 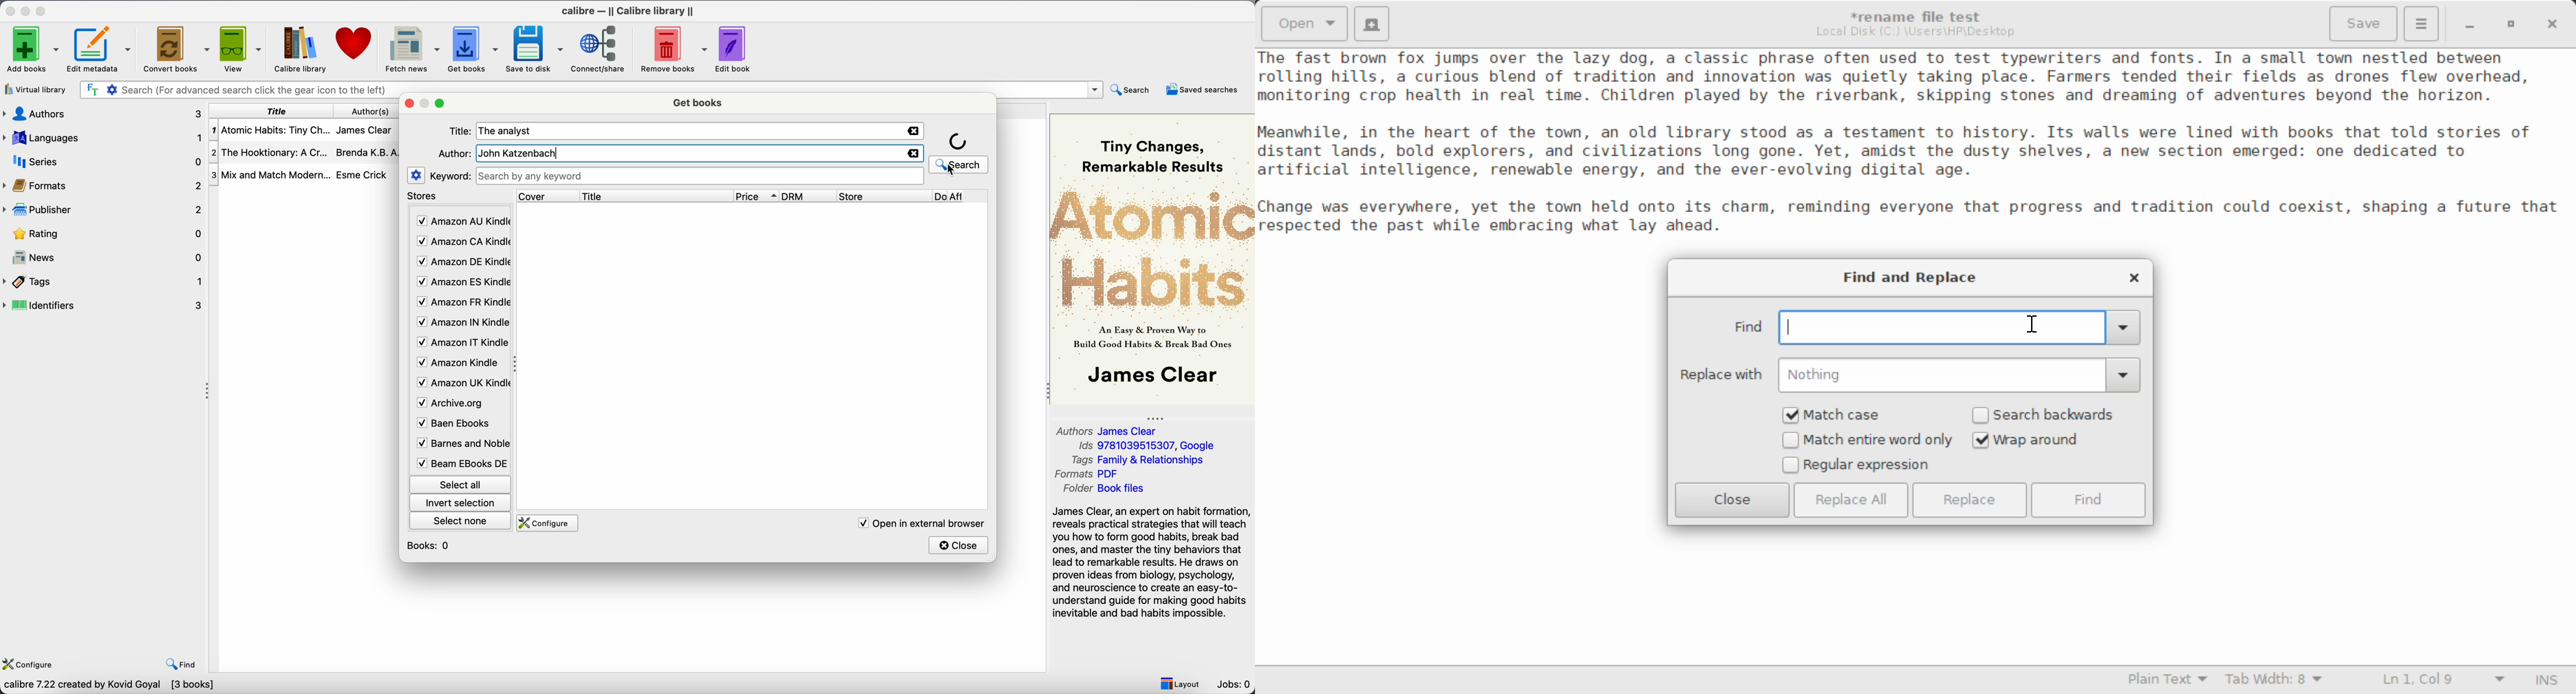 I want to click on Regular expression , so click(x=1856, y=466).